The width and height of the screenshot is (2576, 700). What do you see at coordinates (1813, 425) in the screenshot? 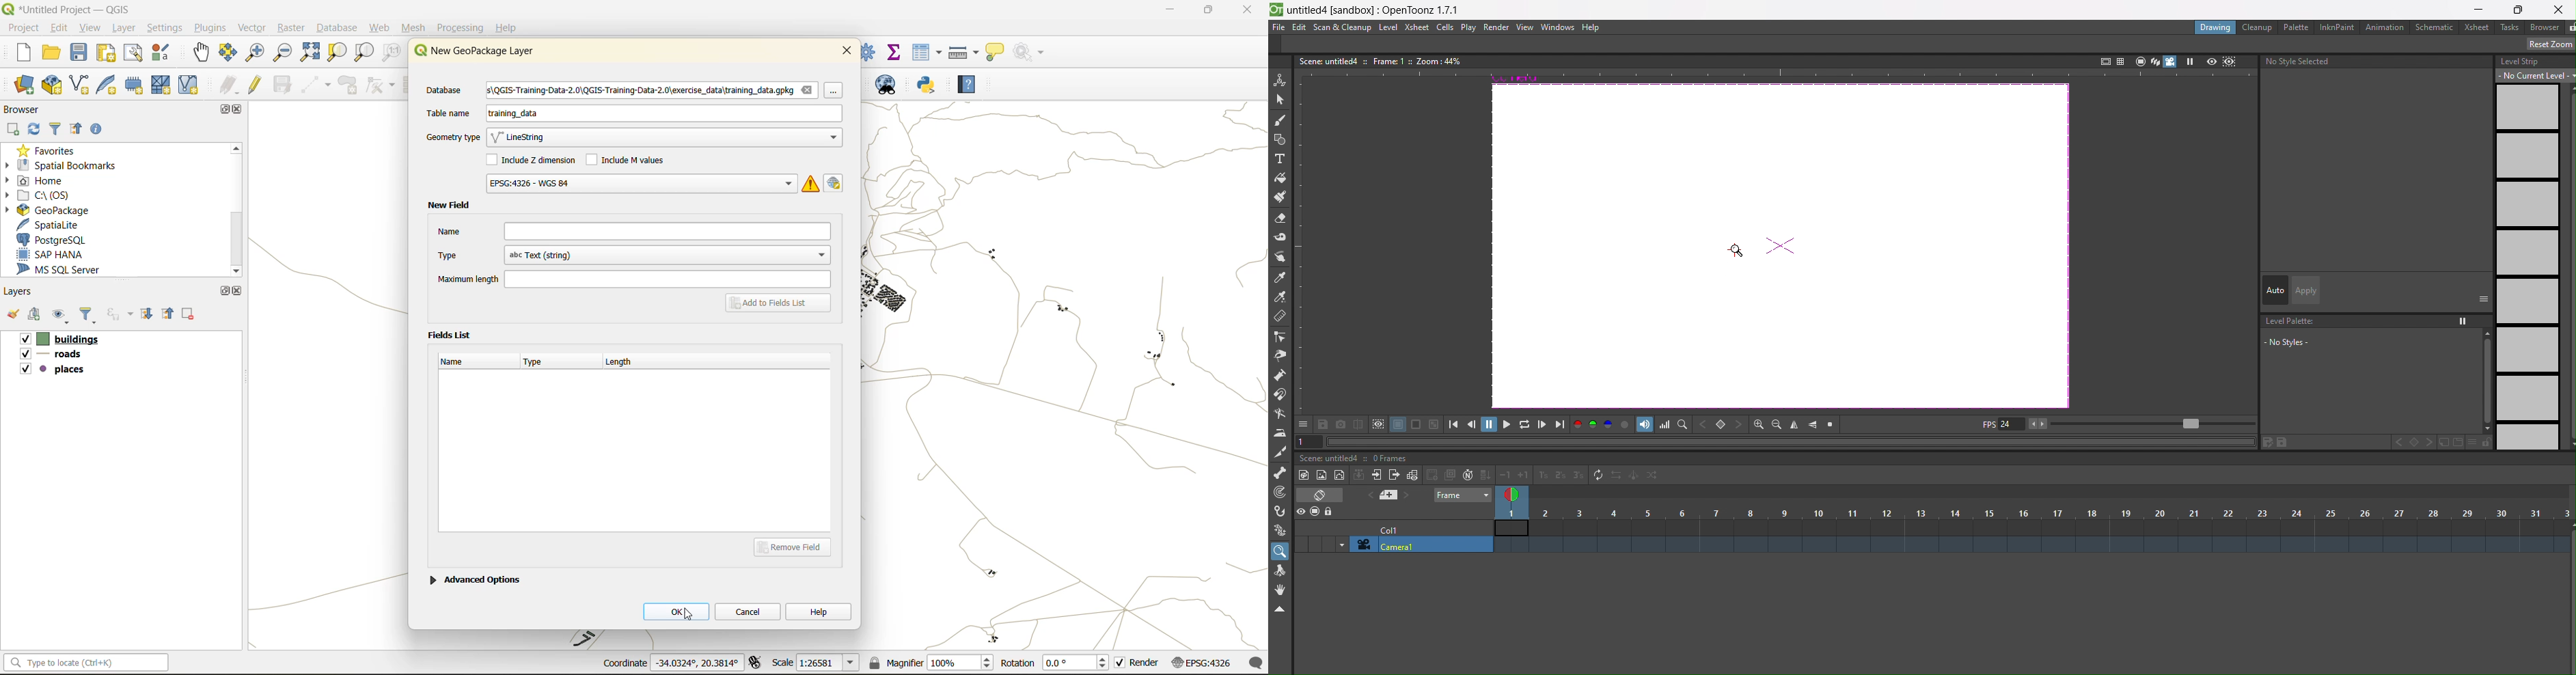
I see `flip horizontal` at bounding box center [1813, 425].